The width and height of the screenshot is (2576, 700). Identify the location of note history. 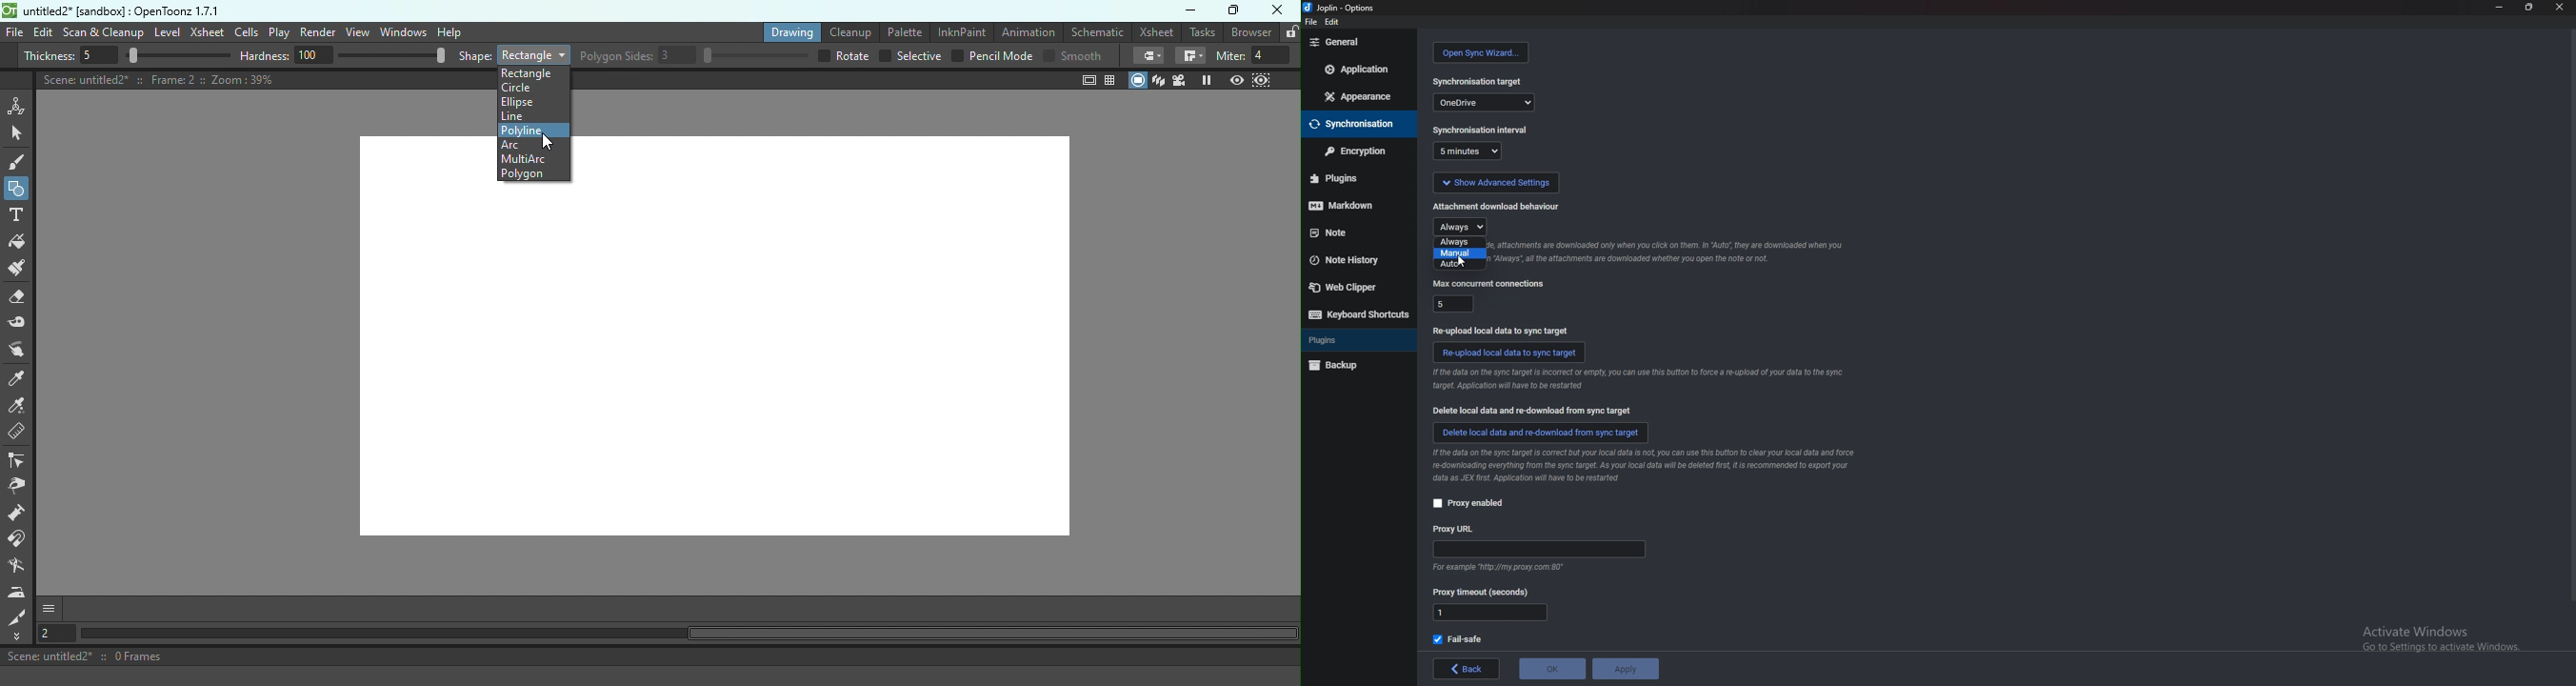
(1349, 261).